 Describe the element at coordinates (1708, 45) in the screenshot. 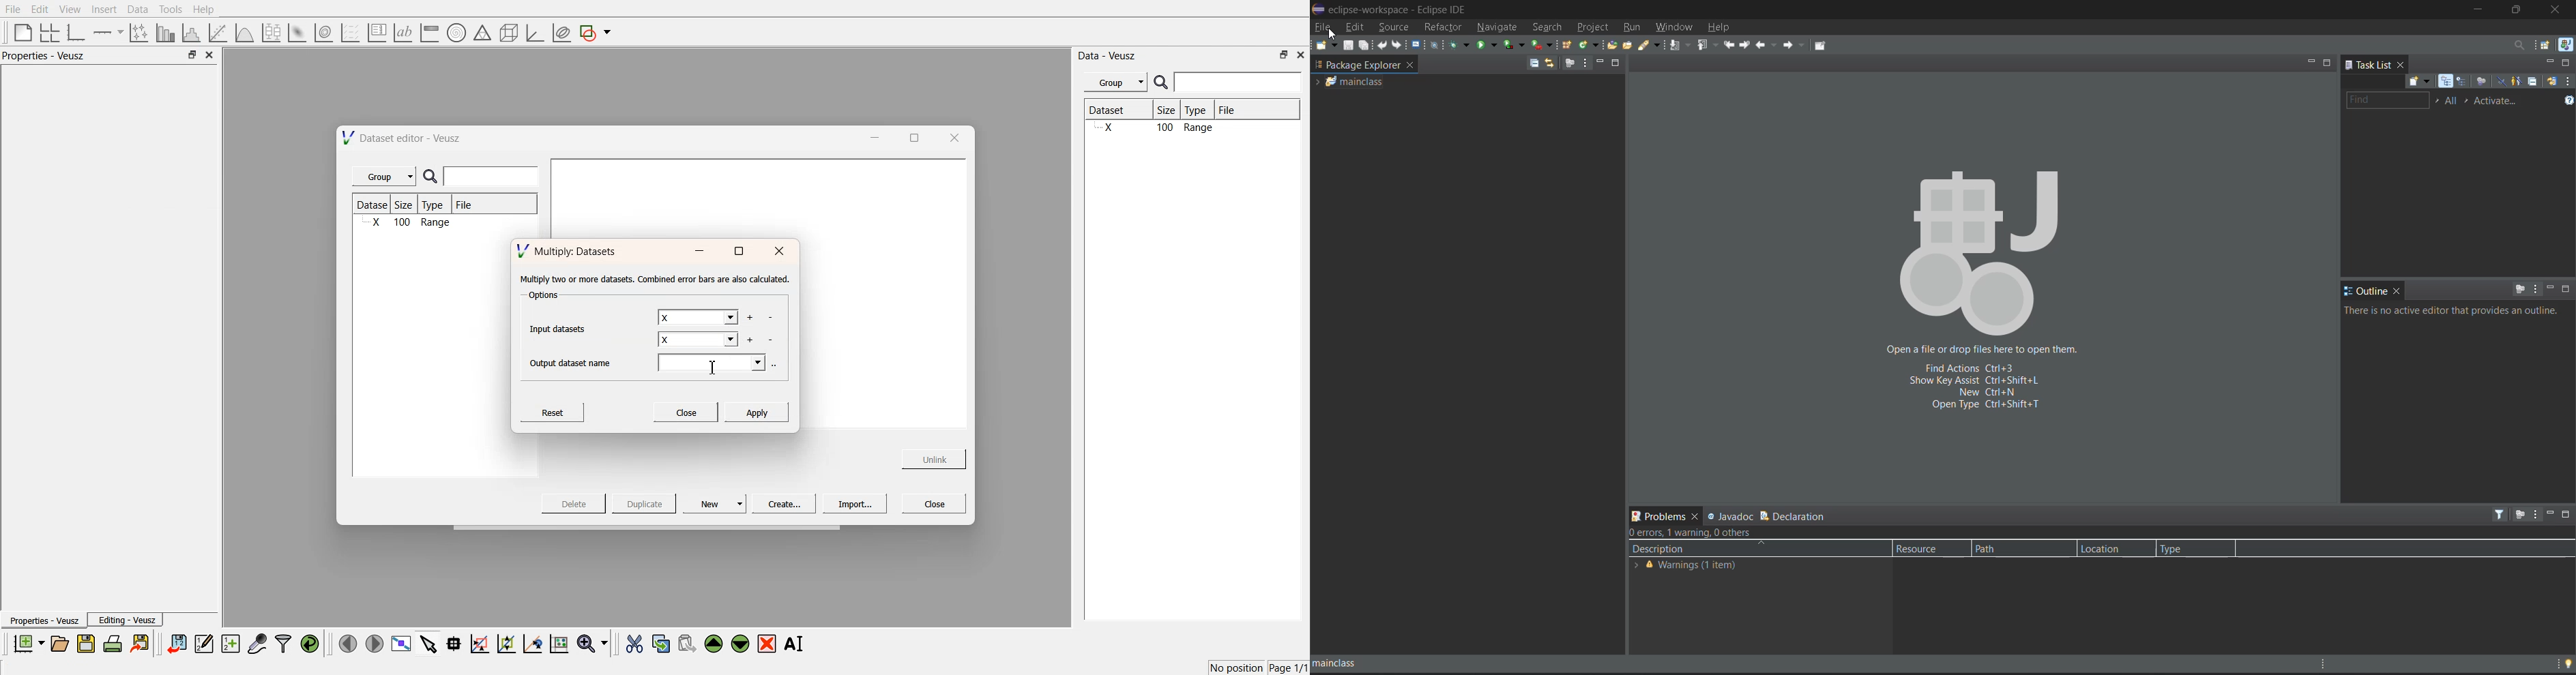

I see `previous annotation` at that location.